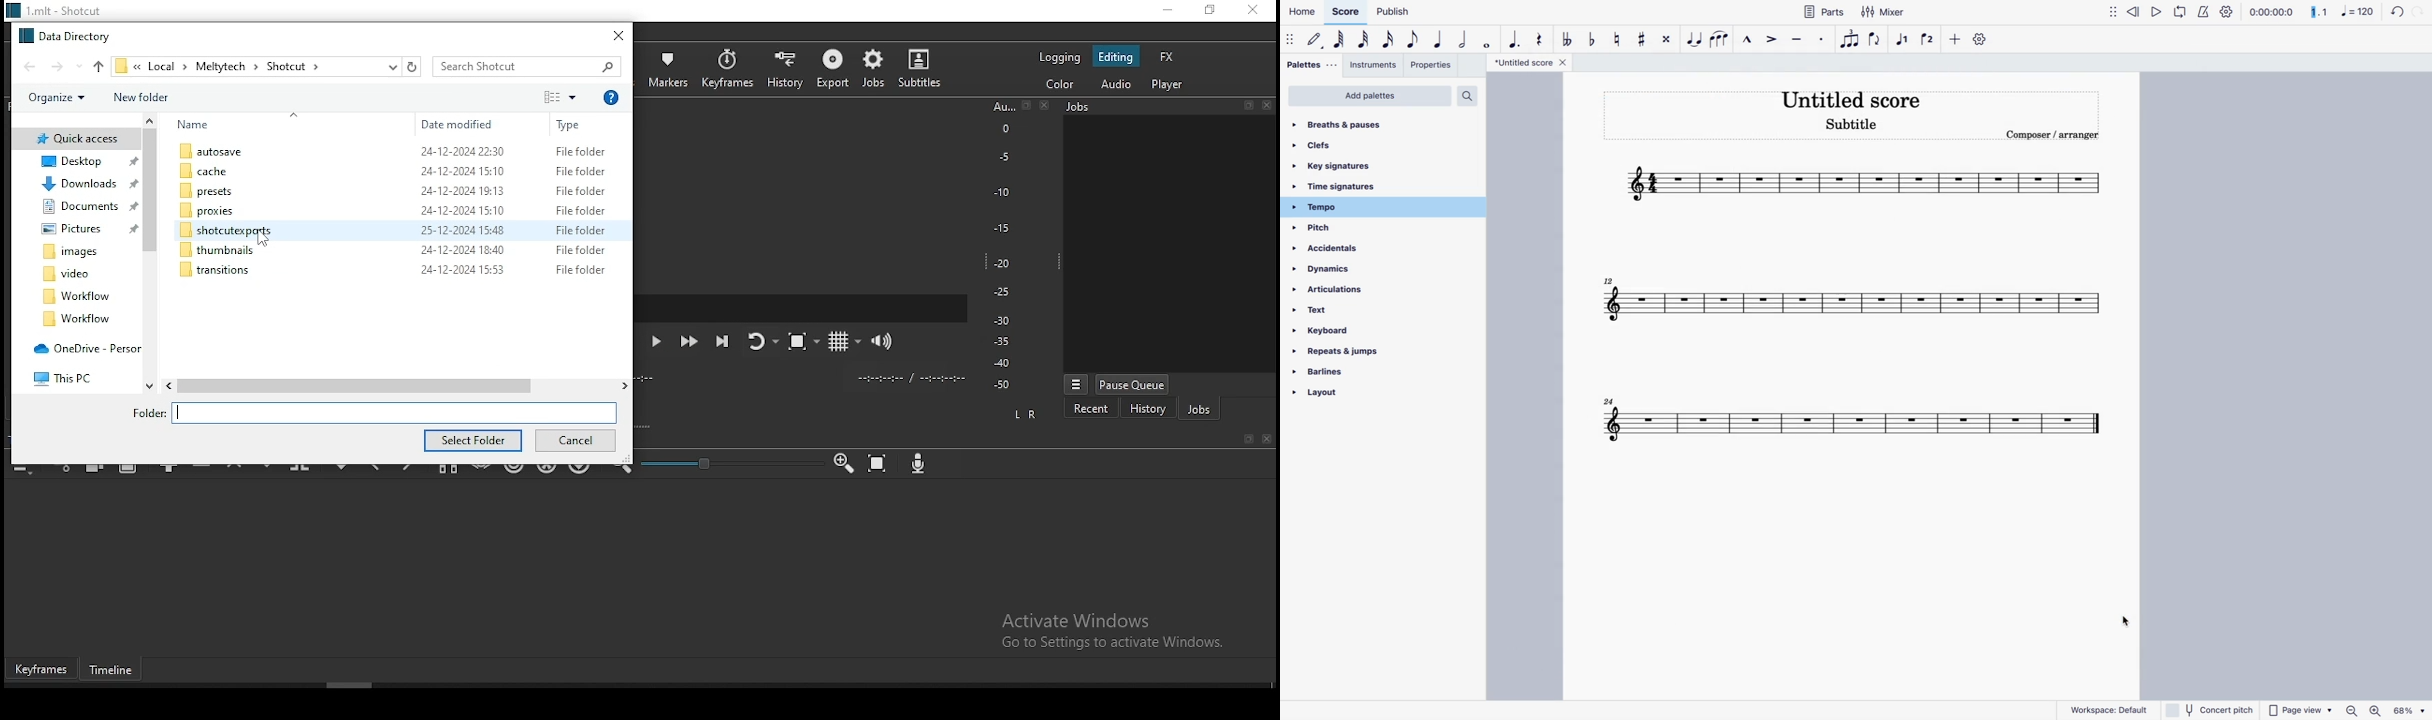 The height and width of the screenshot is (728, 2436). What do you see at coordinates (2111, 12) in the screenshot?
I see `More` at bounding box center [2111, 12].